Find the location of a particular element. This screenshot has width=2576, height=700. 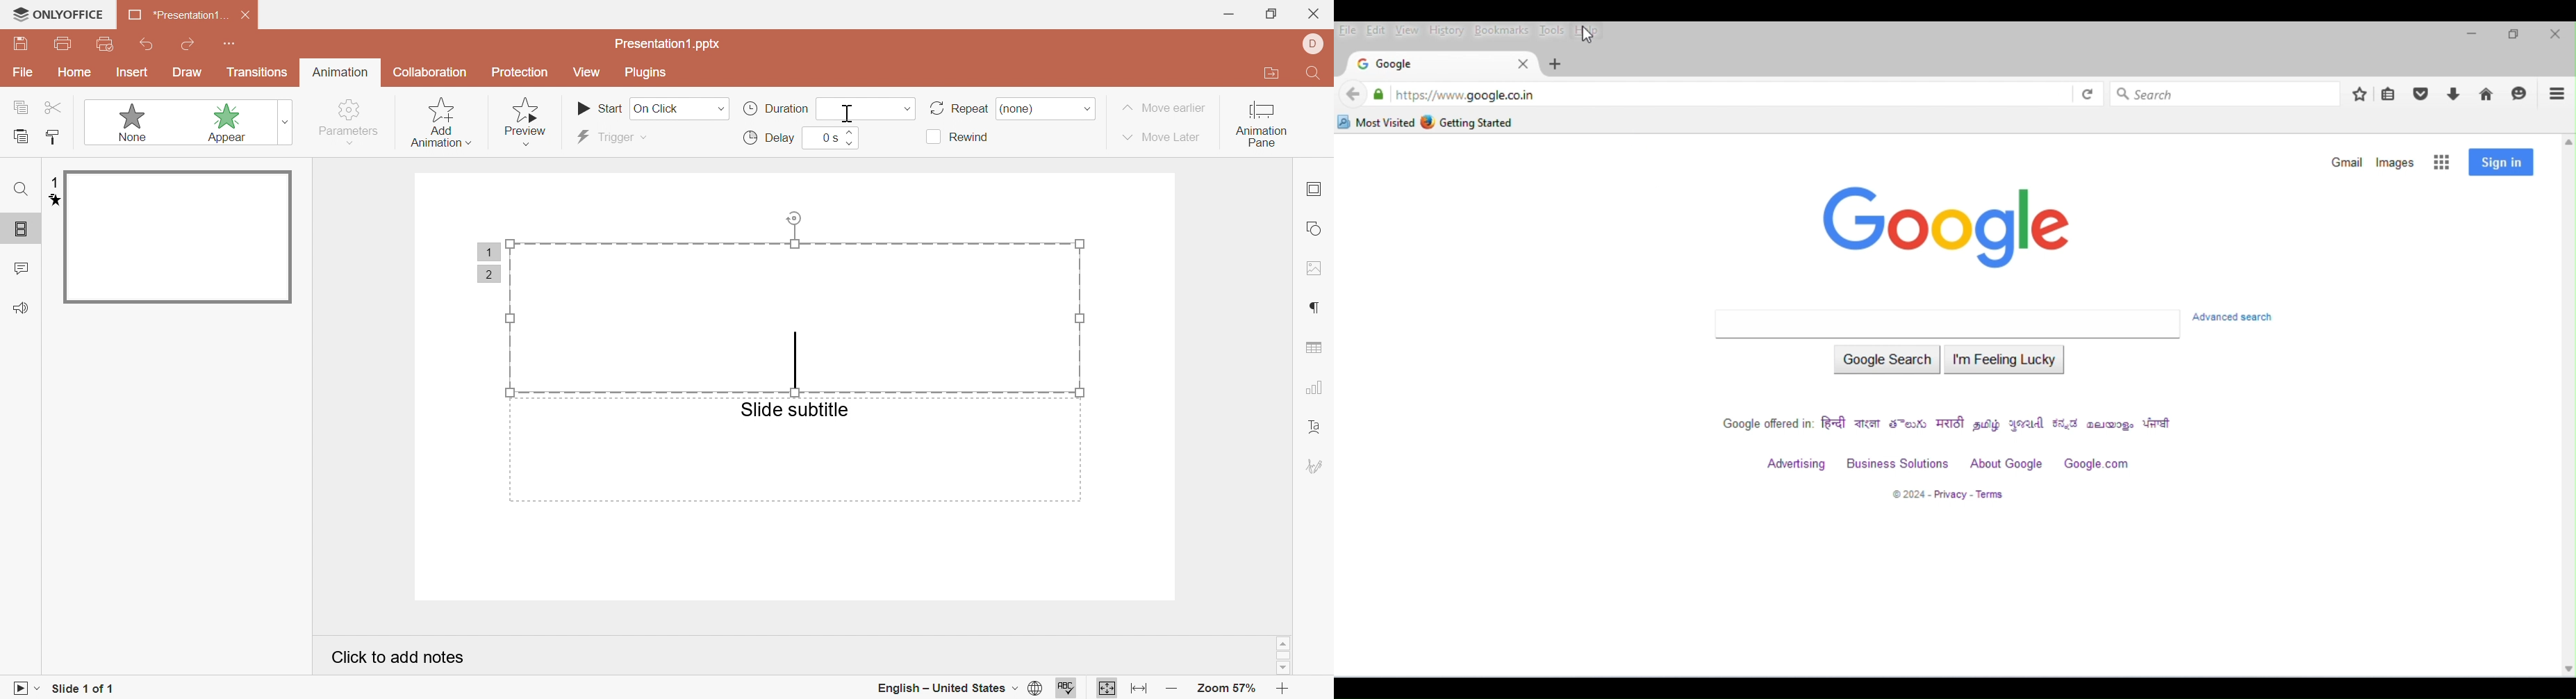

gujrati is located at coordinates (2029, 425).